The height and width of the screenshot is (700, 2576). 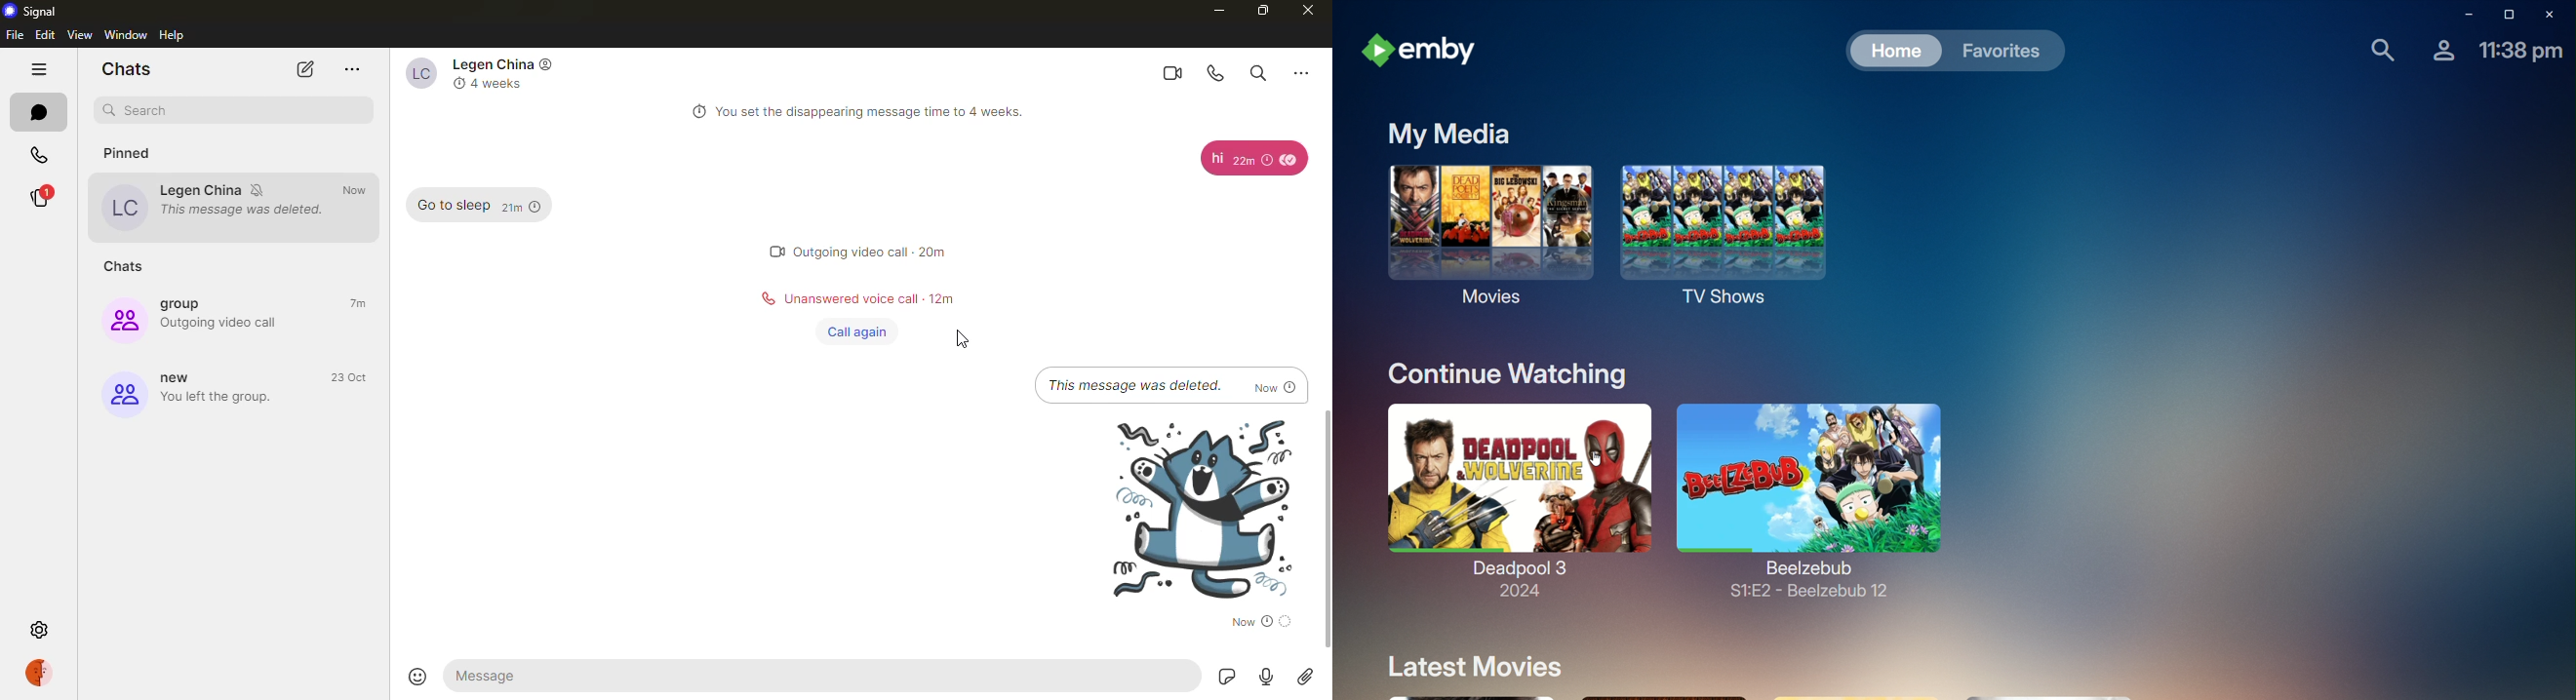 I want to click on help, so click(x=174, y=35).